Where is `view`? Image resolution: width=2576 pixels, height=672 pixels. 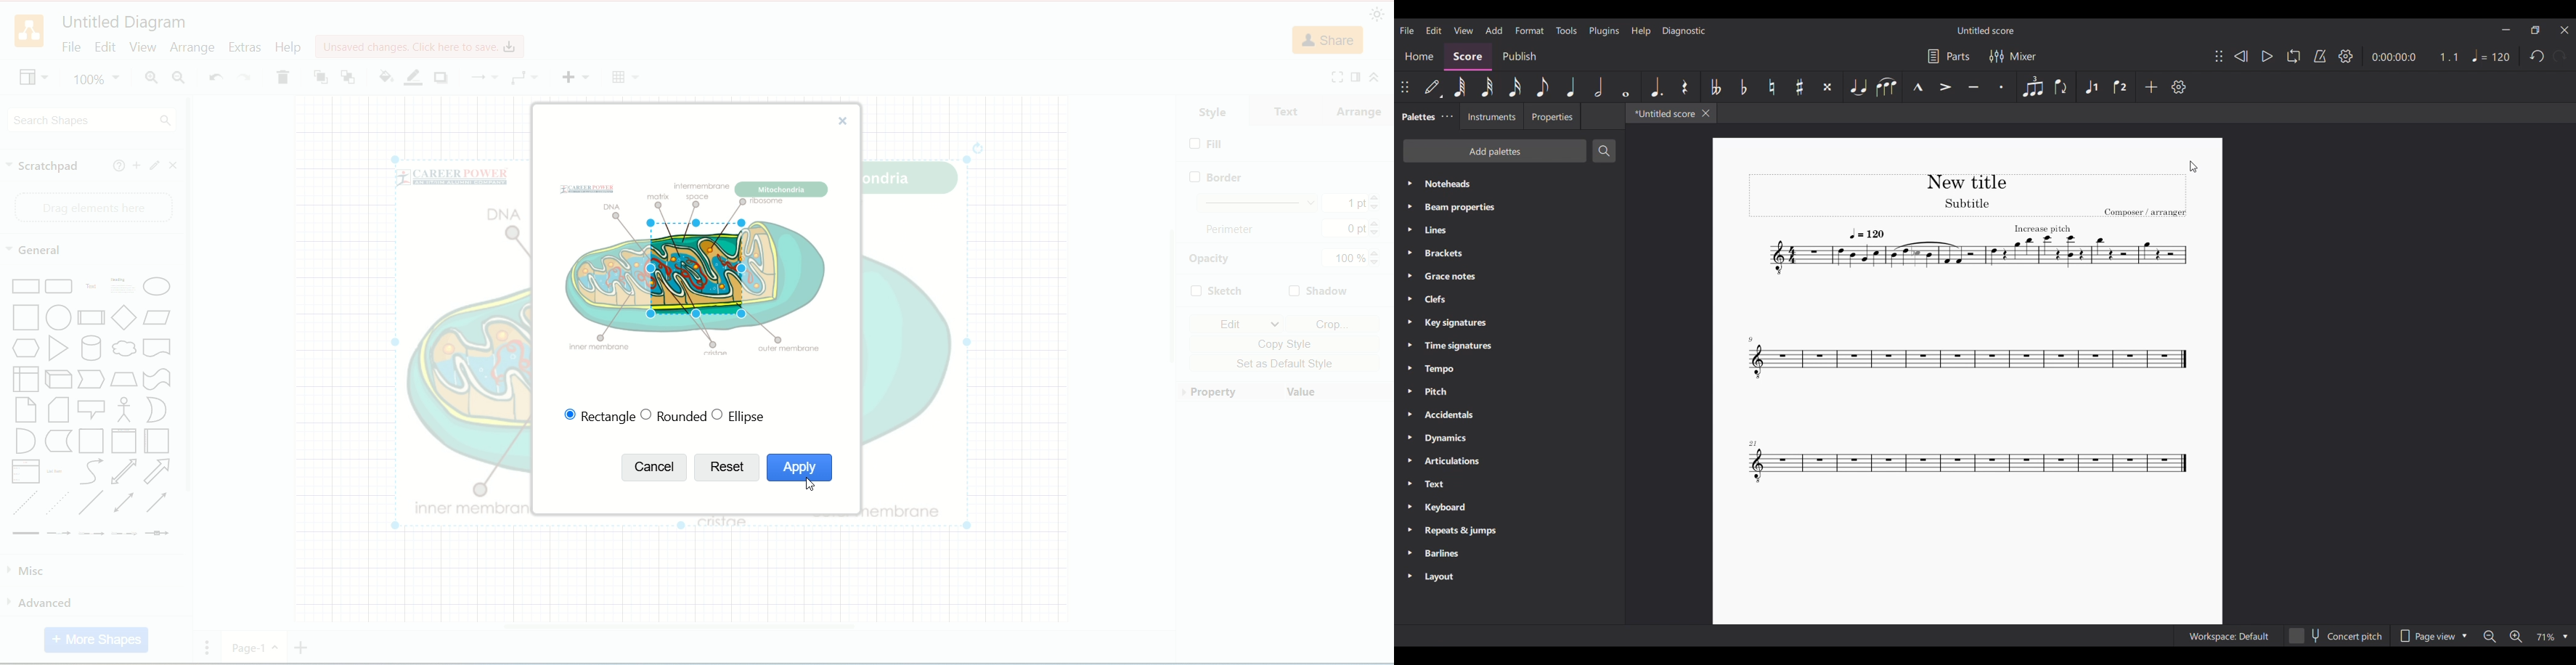 view is located at coordinates (30, 79).